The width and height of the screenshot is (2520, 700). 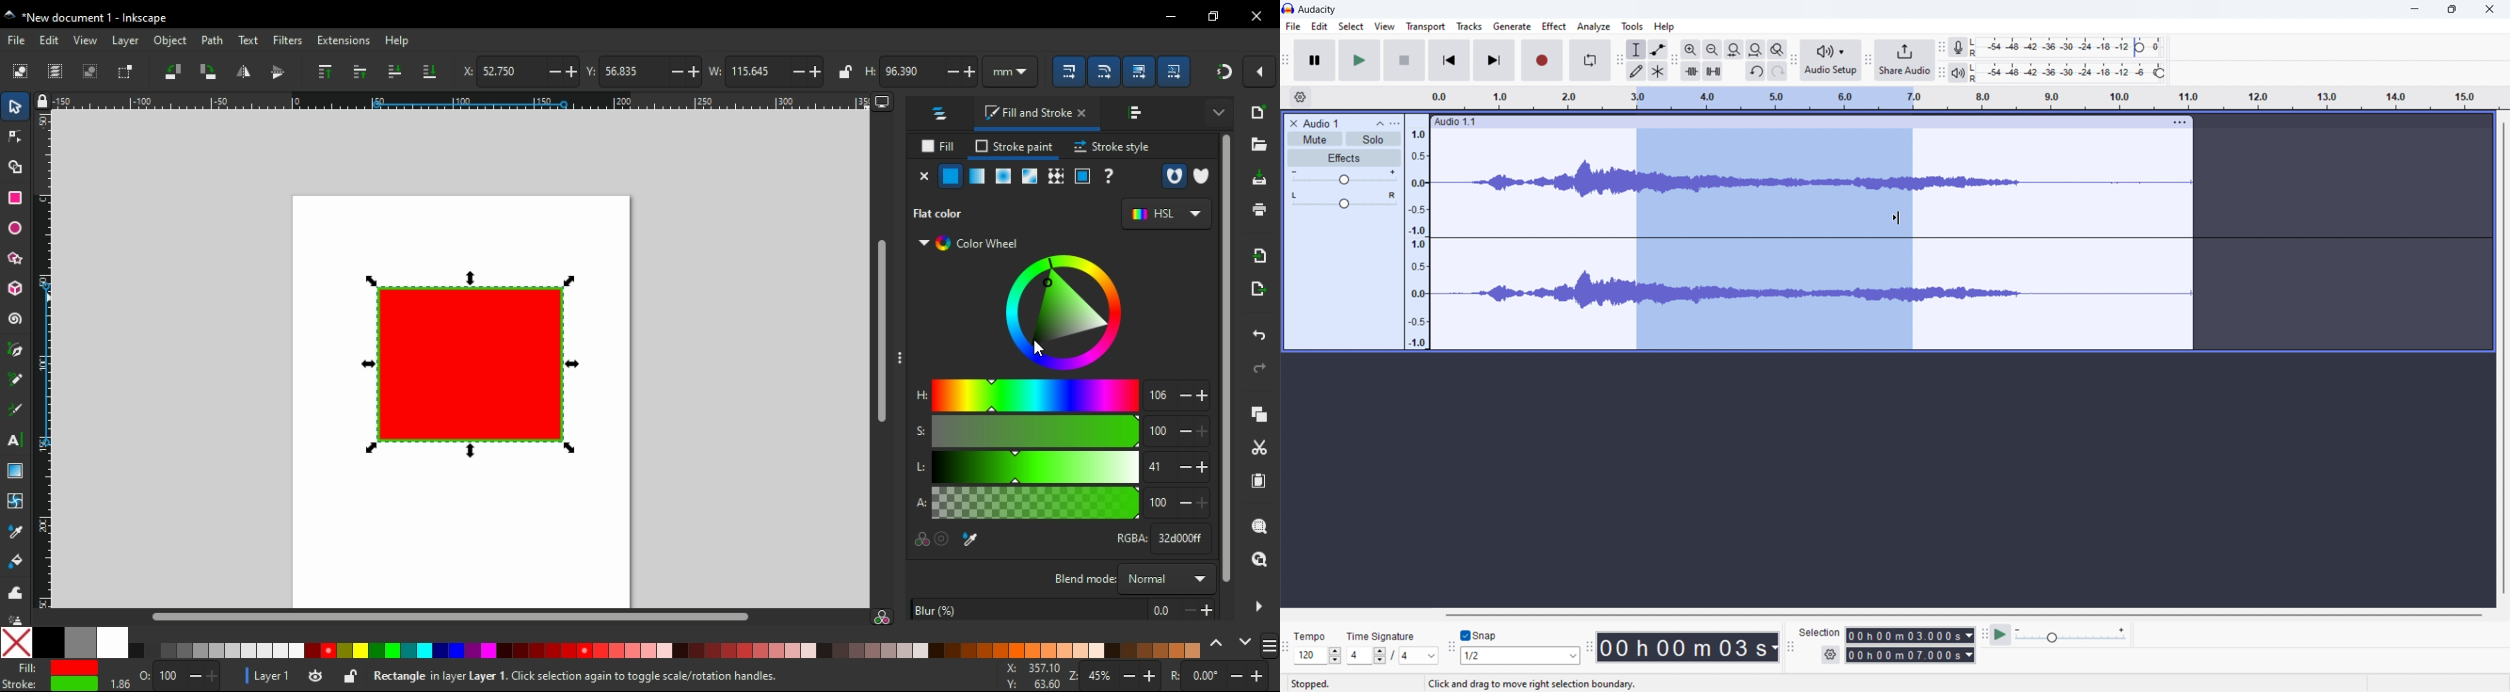 What do you see at coordinates (1036, 395) in the screenshot?
I see `hue` at bounding box center [1036, 395].